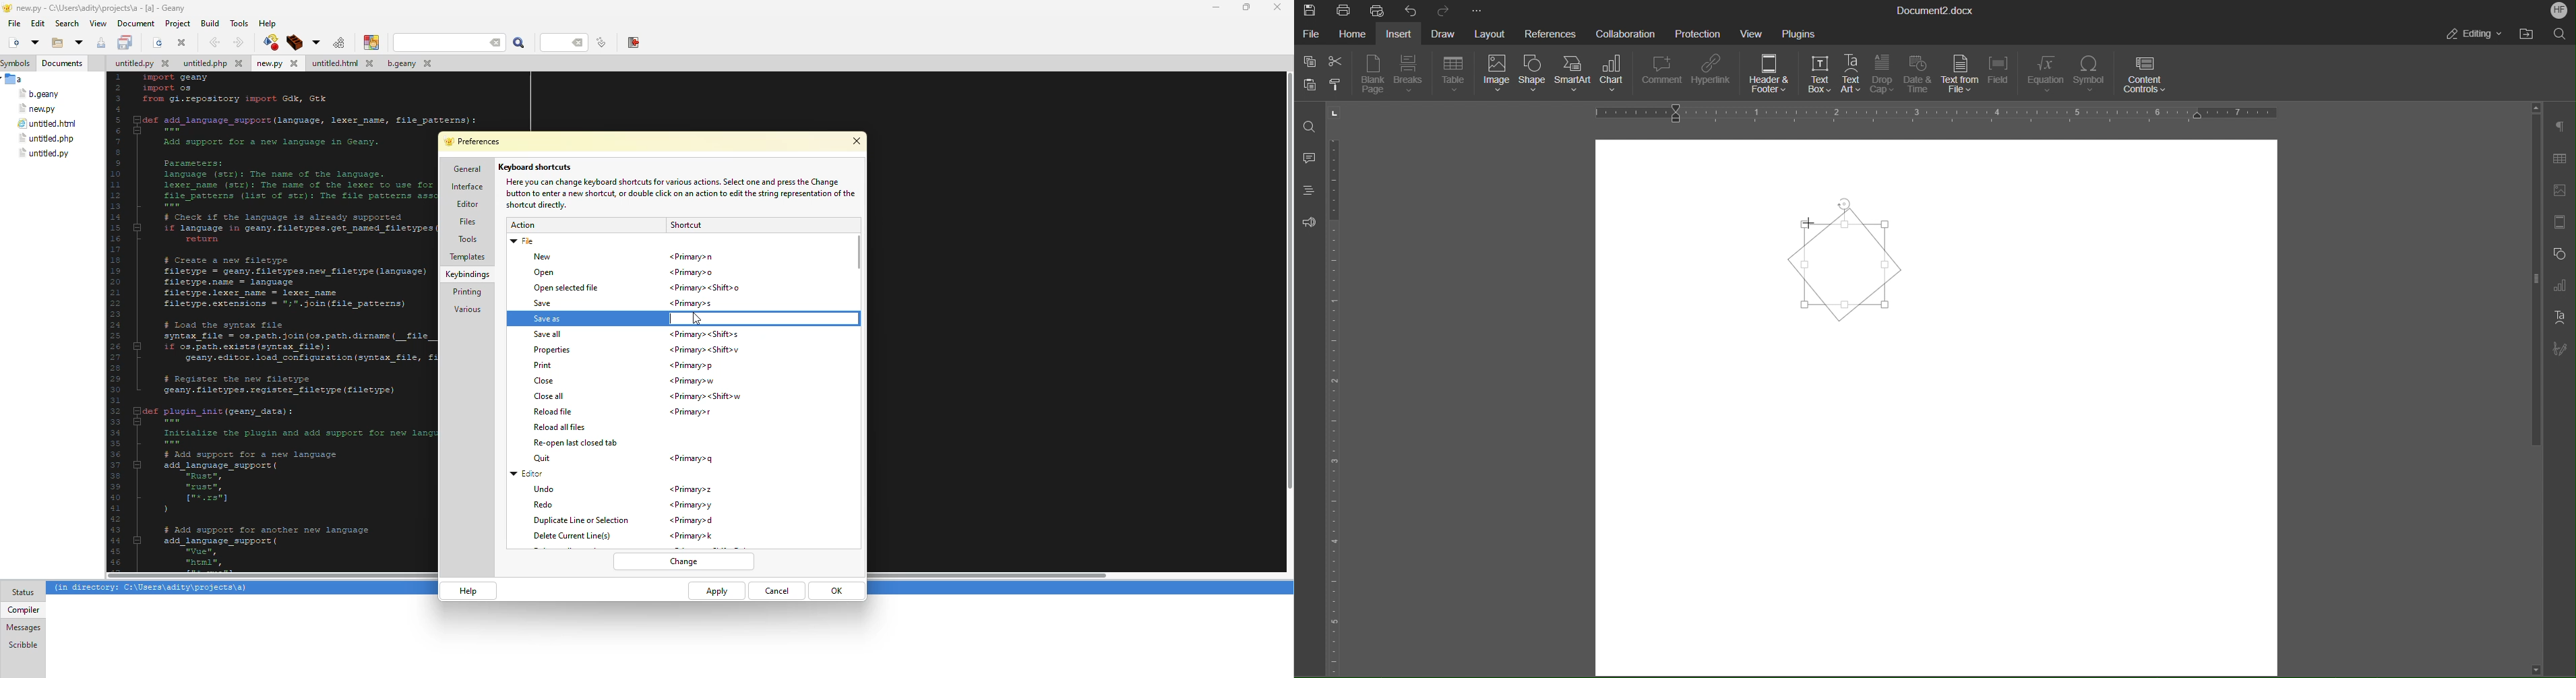 The width and height of the screenshot is (2576, 700). Describe the element at coordinates (1244, 7) in the screenshot. I see `maximize` at that location.